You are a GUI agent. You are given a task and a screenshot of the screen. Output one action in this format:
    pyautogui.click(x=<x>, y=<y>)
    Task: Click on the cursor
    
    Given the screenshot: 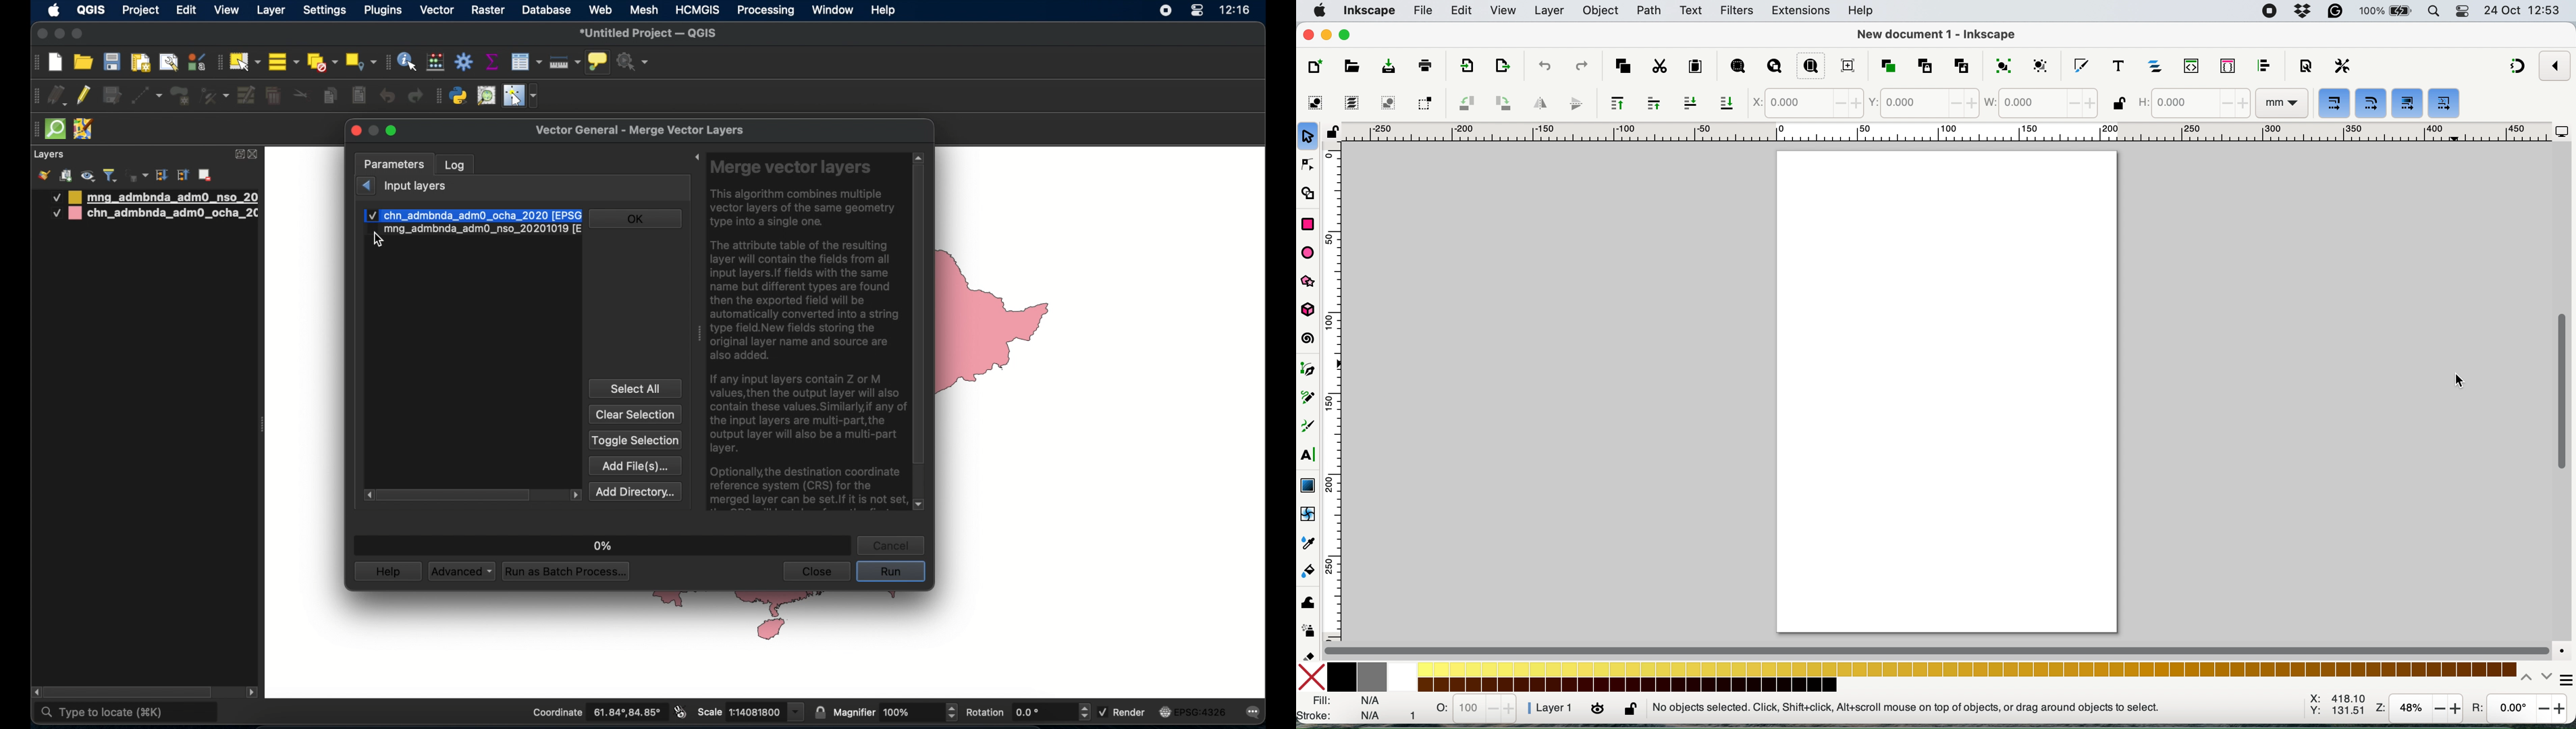 What is the action you would take?
    pyautogui.click(x=2562, y=684)
    